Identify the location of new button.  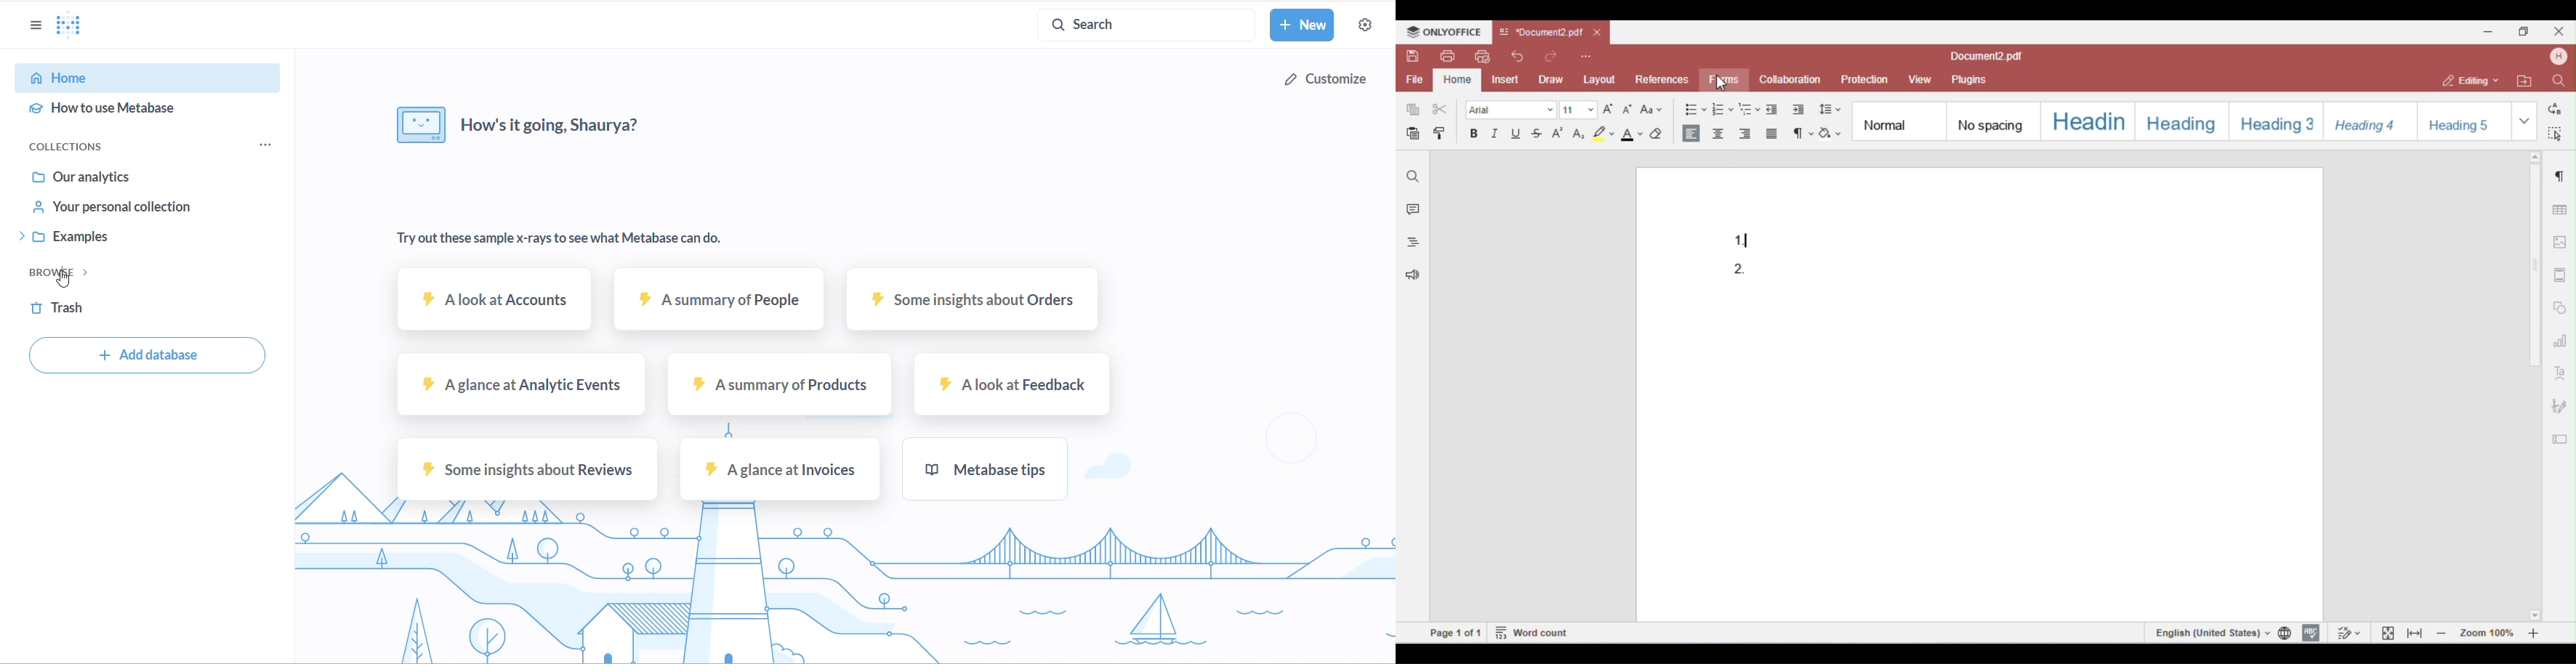
(1300, 27).